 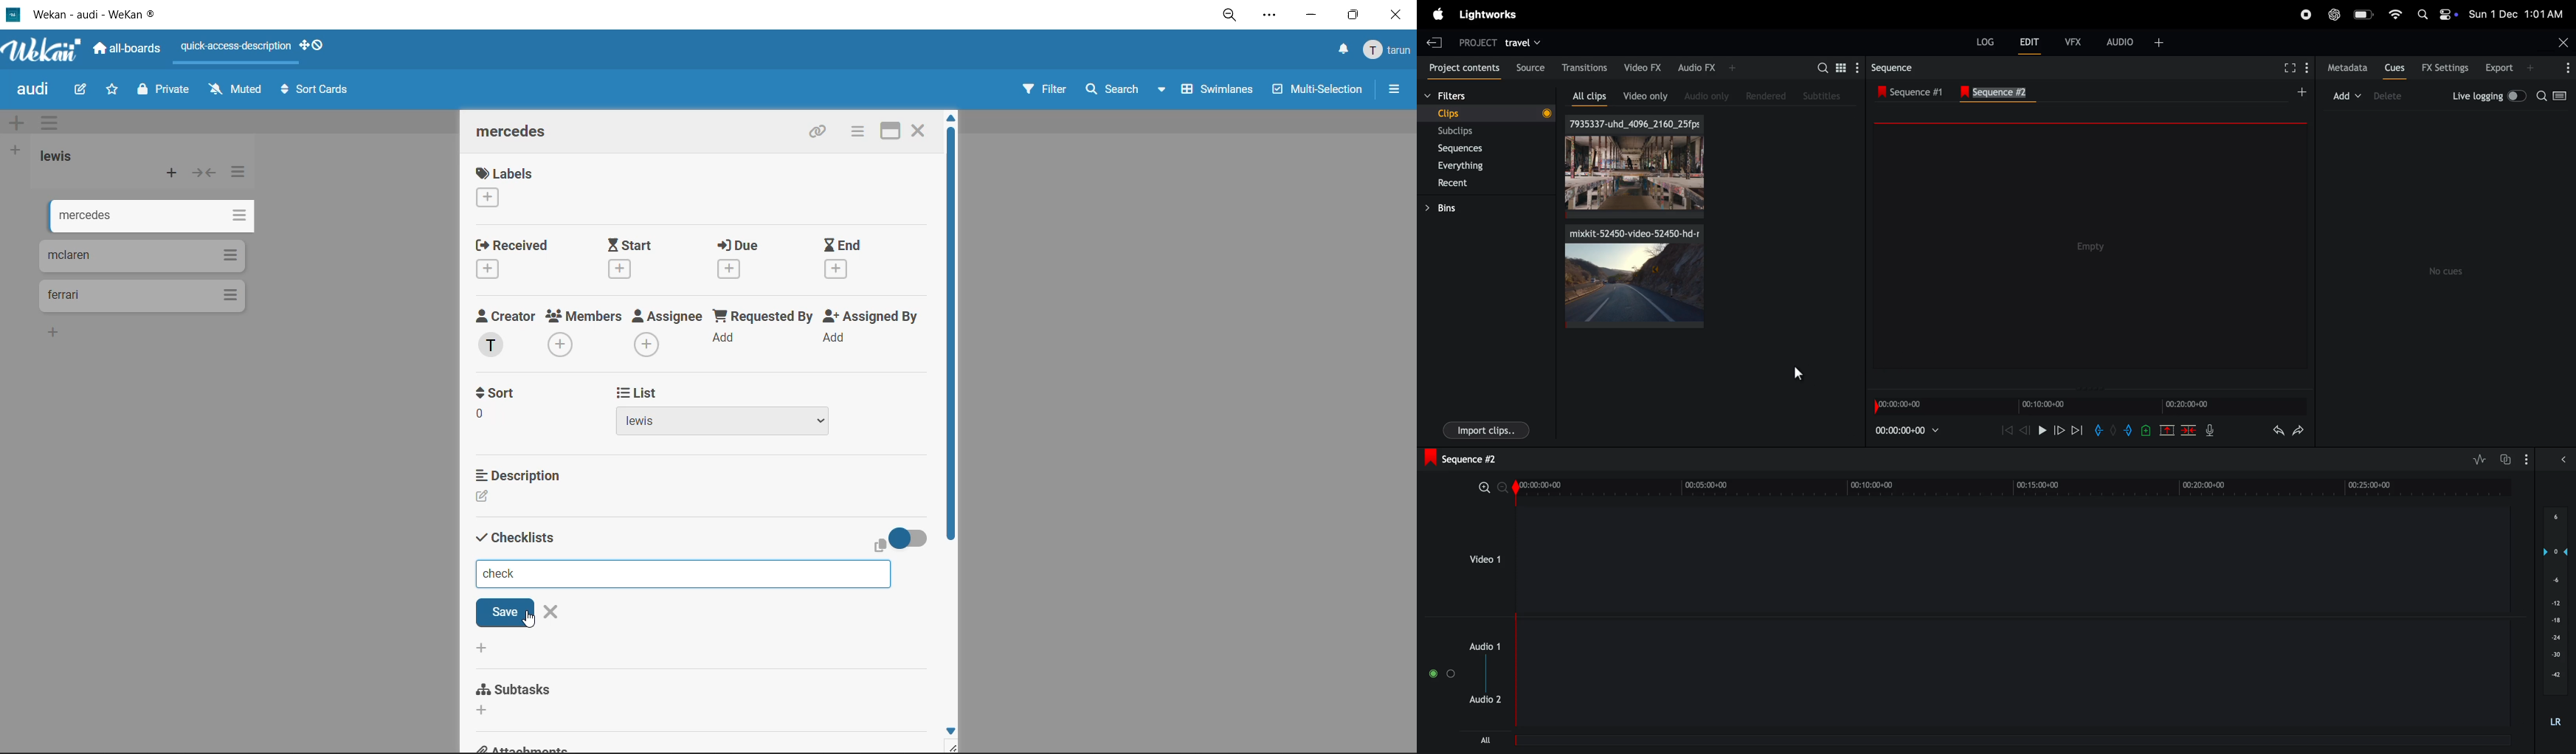 What do you see at coordinates (518, 134) in the screenshot?
I see `card title` at bounding box center [518, 134].